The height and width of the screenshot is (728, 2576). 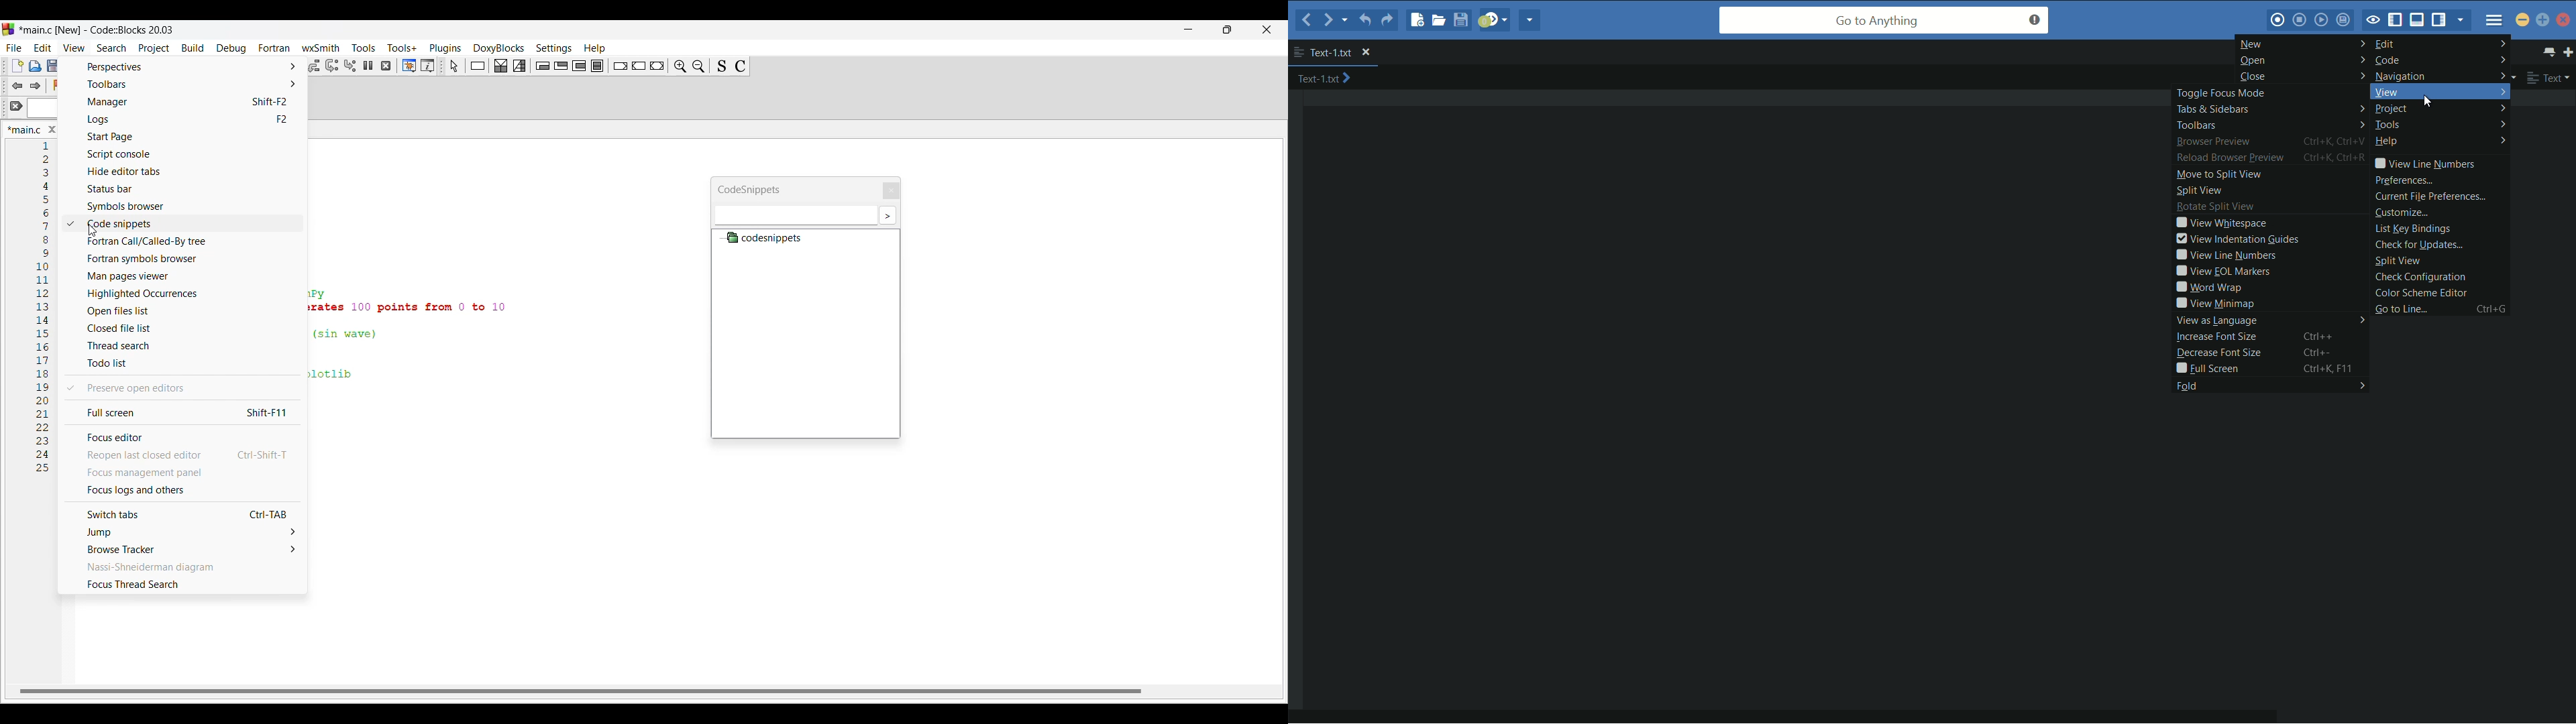 I want to click on view minimap, so click(x=2212, y=304).